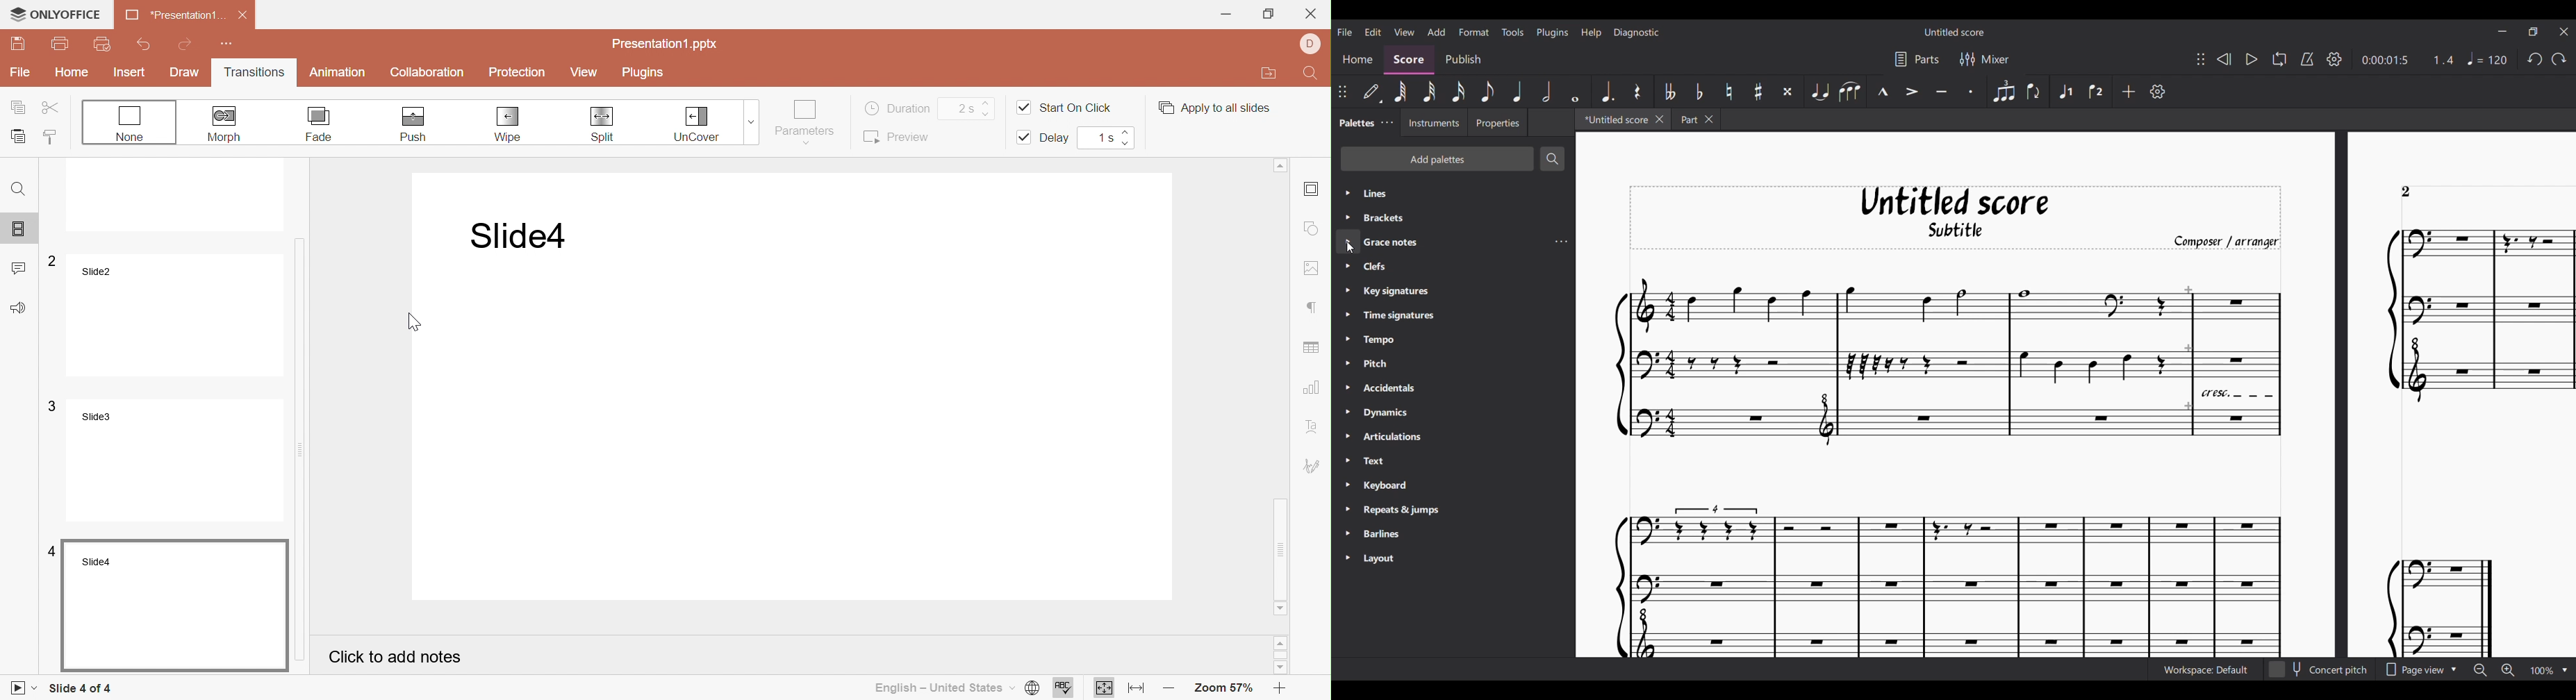  I want to click on Default, so click(1373, 93).